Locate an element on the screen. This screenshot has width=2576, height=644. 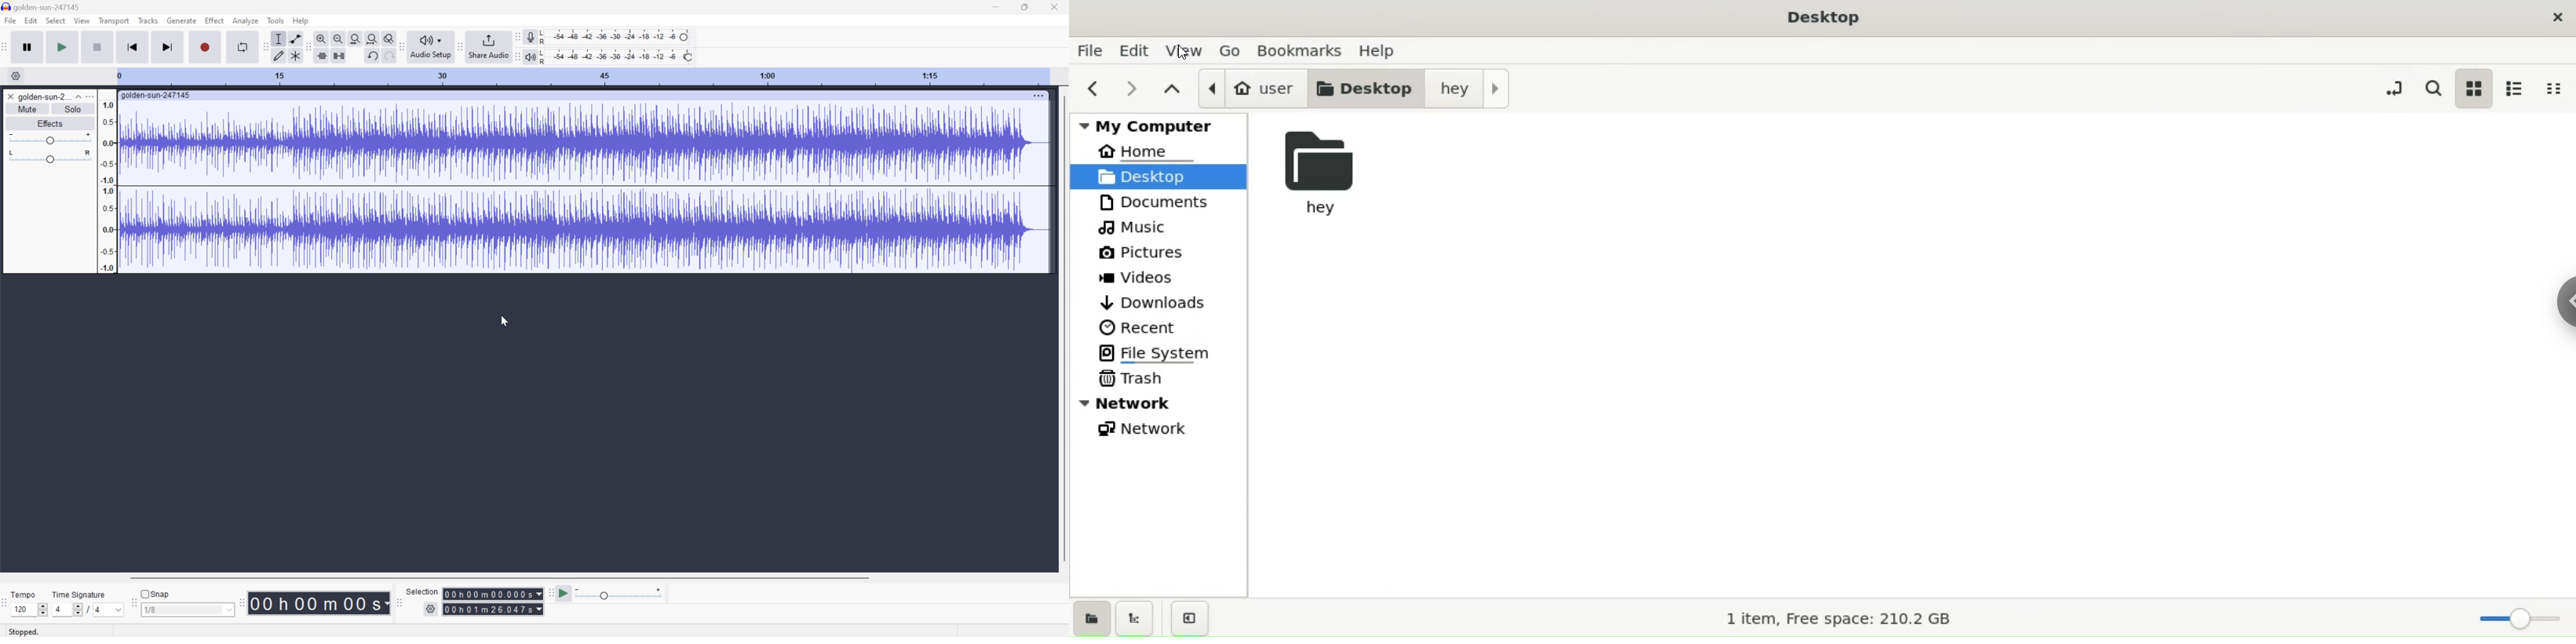
Redo is located at coordinates (388, 57).